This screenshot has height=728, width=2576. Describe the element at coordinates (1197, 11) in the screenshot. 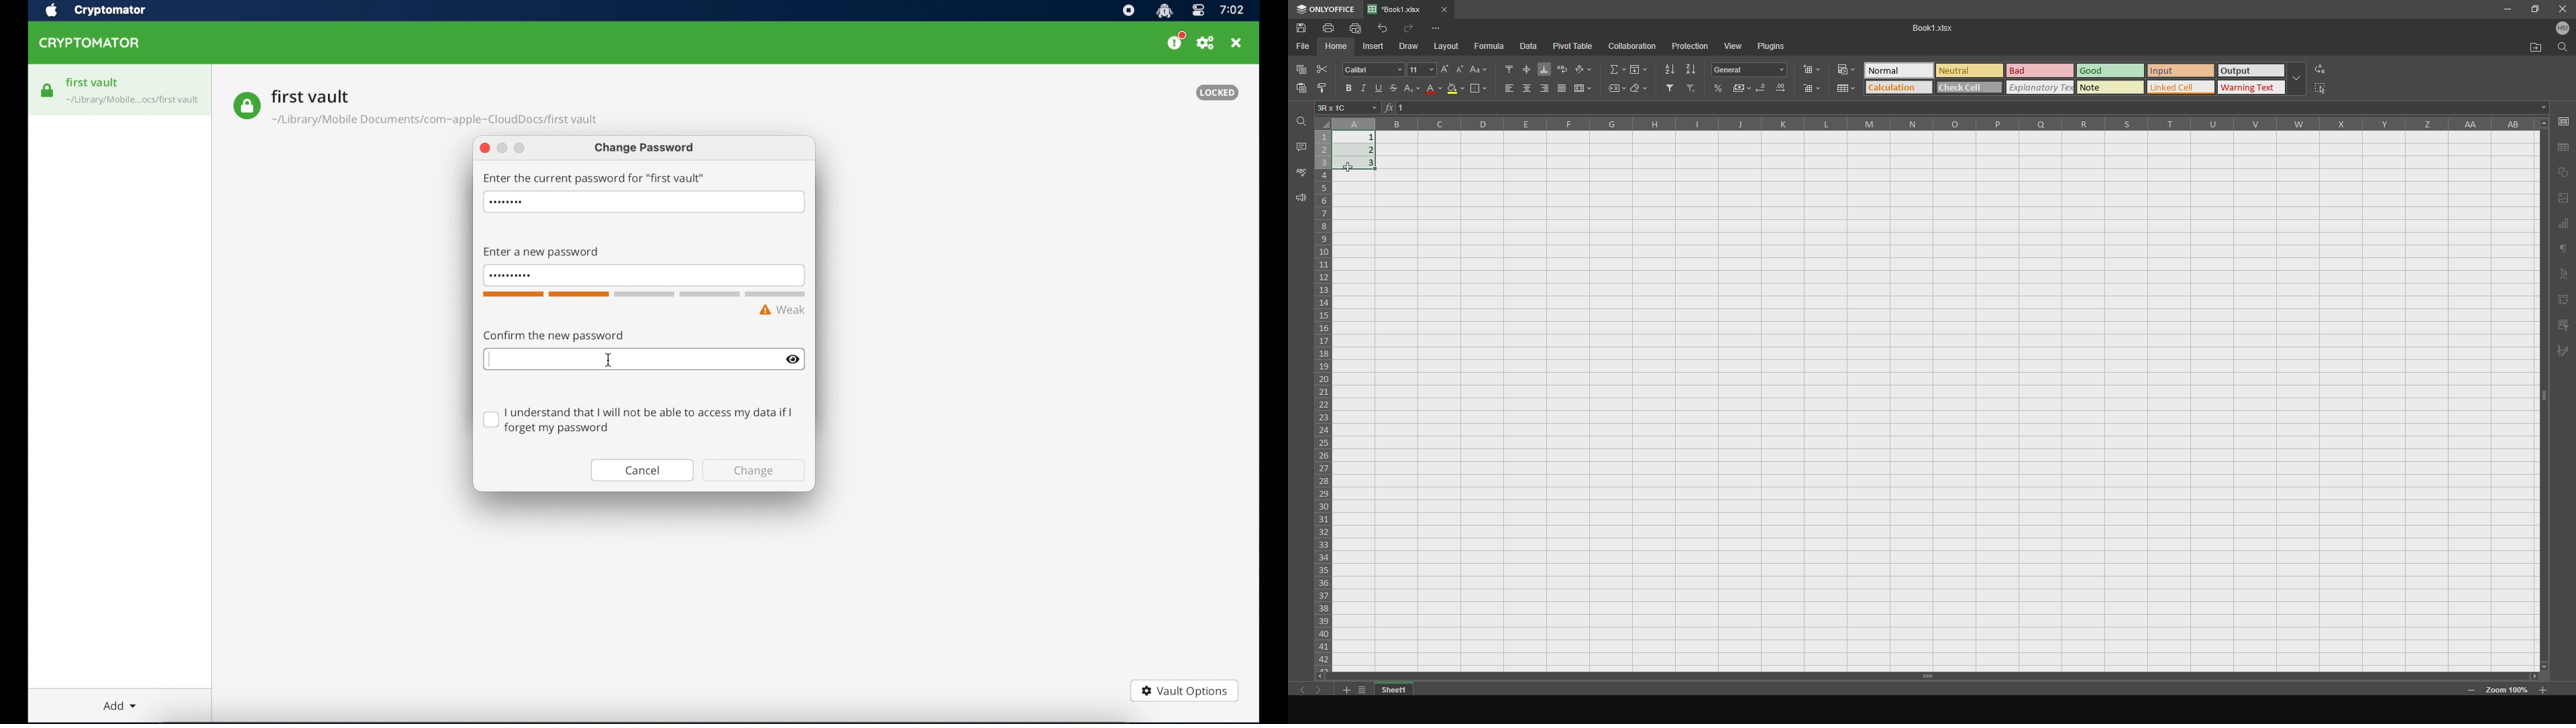

I see `control center` at that location.